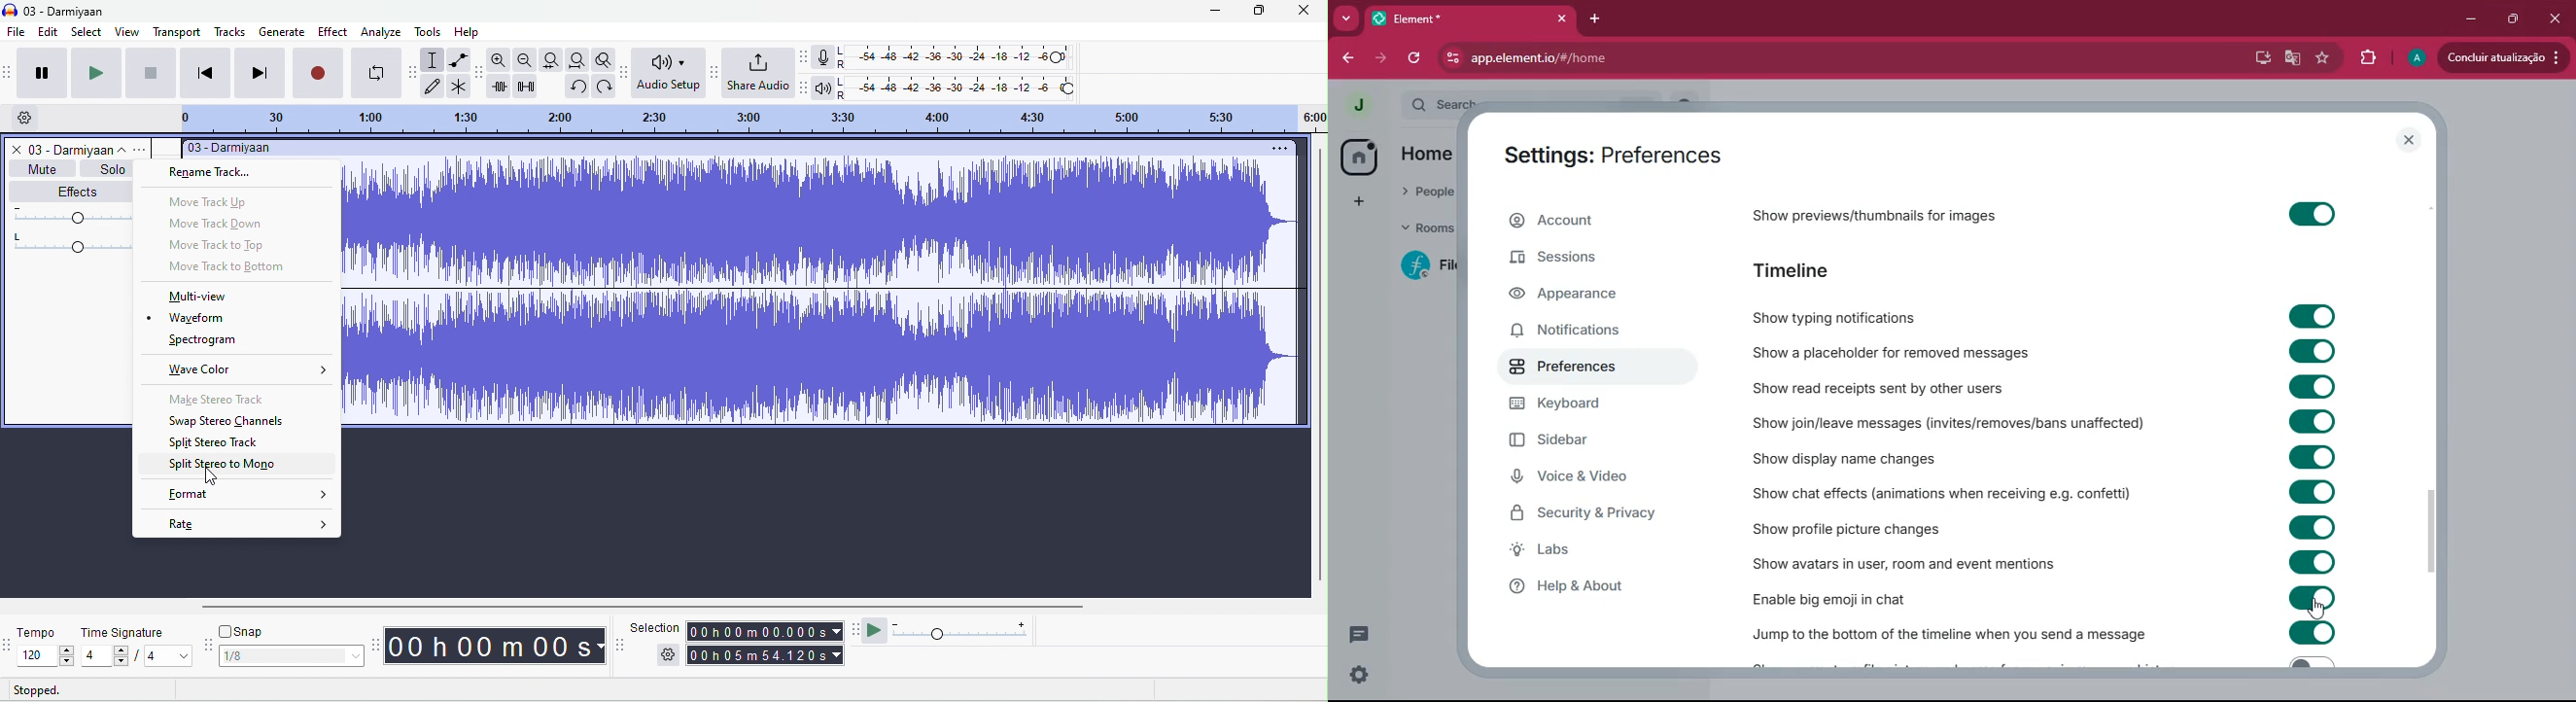 The width and height of the screenshot is (2576, 728). I want to click on toggle off, so click(2308, 665).